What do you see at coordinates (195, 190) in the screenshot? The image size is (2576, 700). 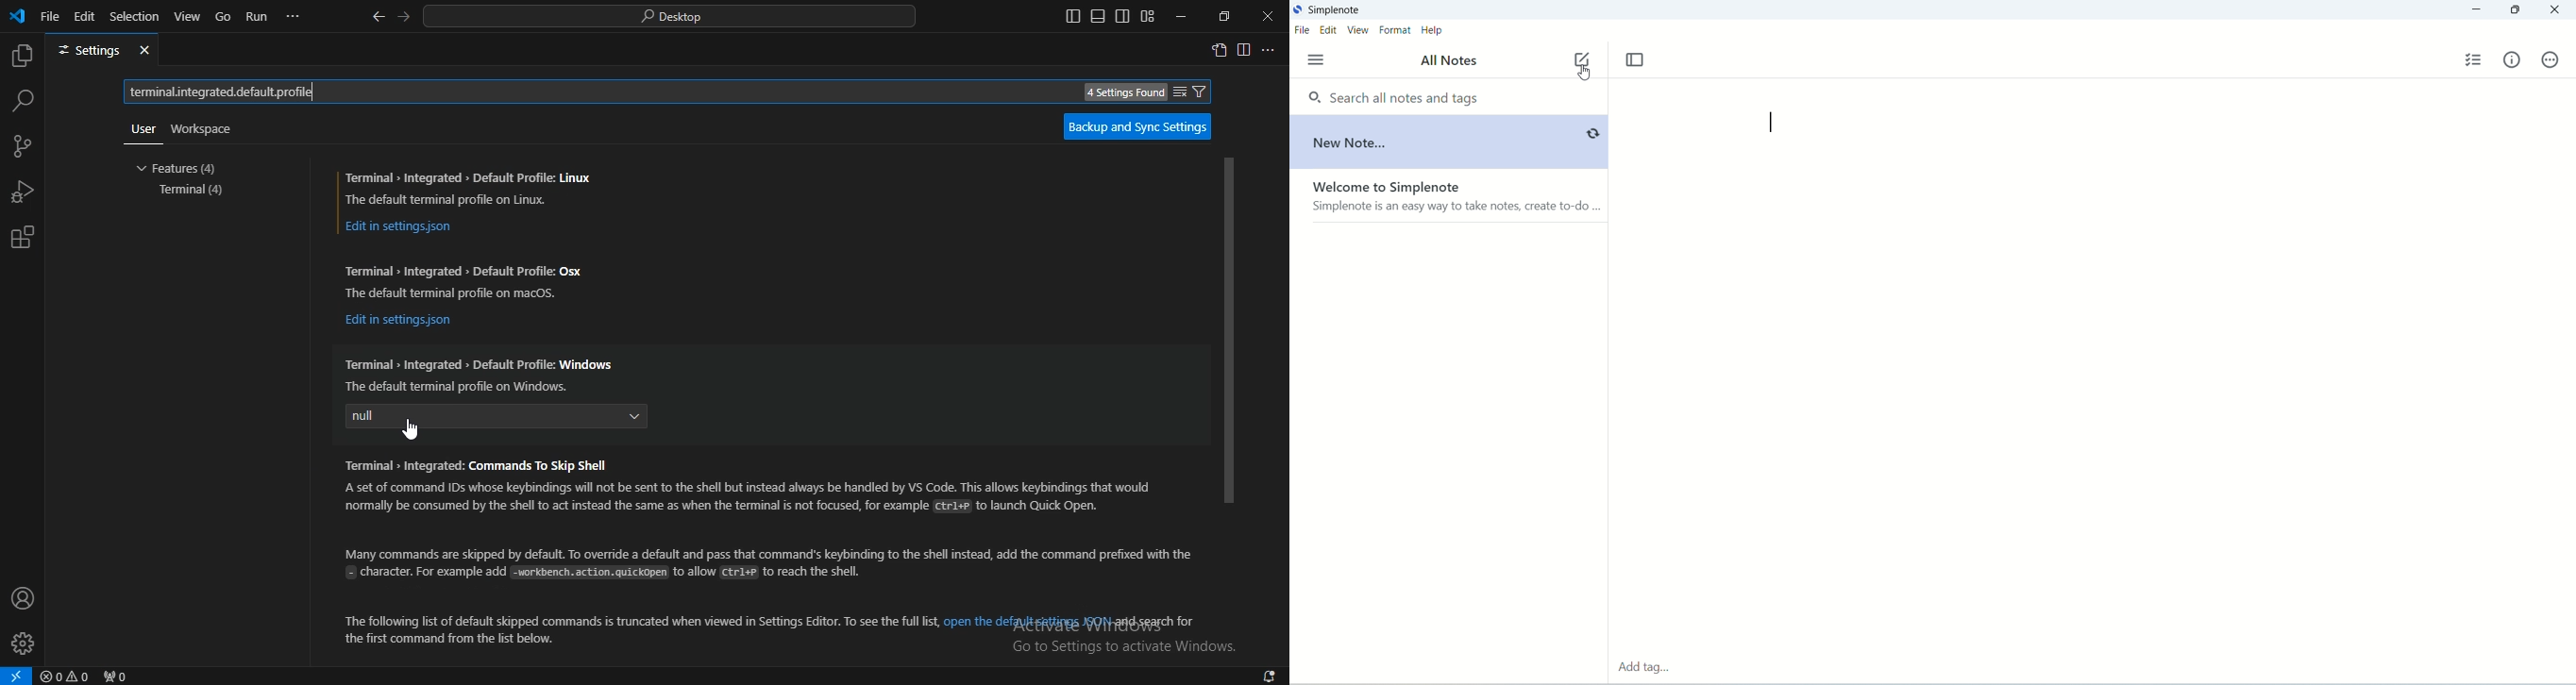 I see `terminal` at bounding box center [195, 190].